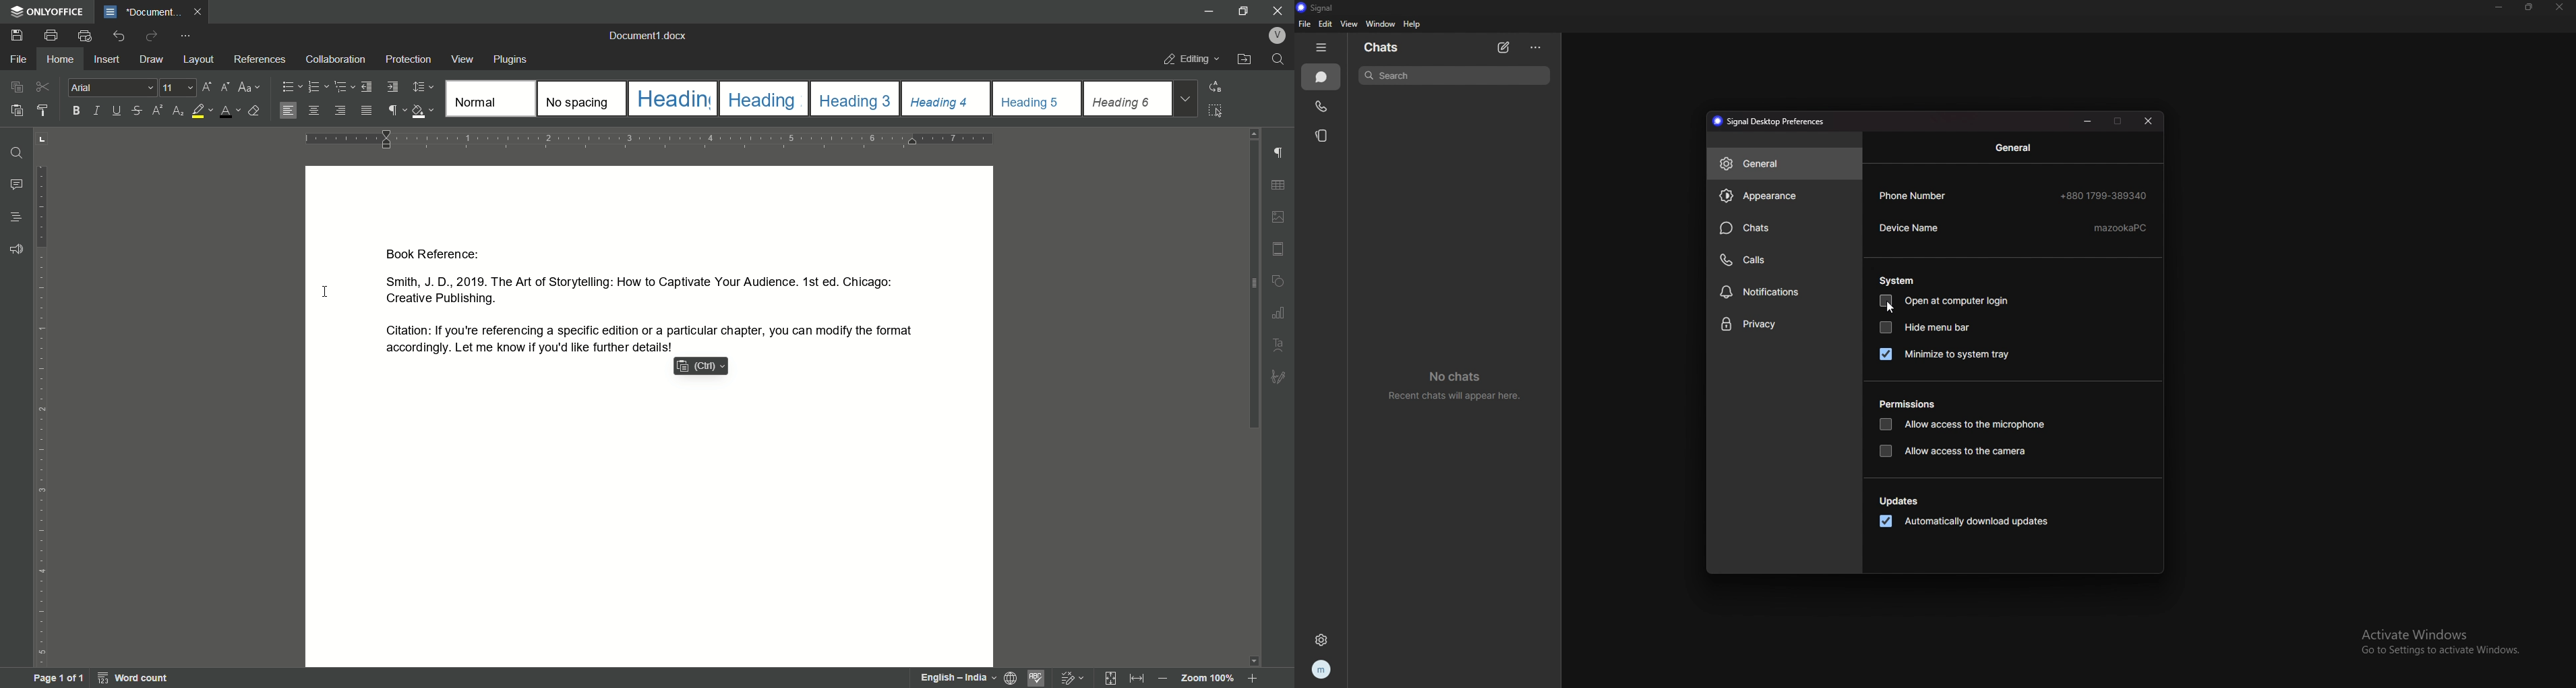 The height and width of the screenshot is (700, 2576). What do you see at coordinates (463, 59) in the screenshot?
I see `view` at bounding box center [463, 59].